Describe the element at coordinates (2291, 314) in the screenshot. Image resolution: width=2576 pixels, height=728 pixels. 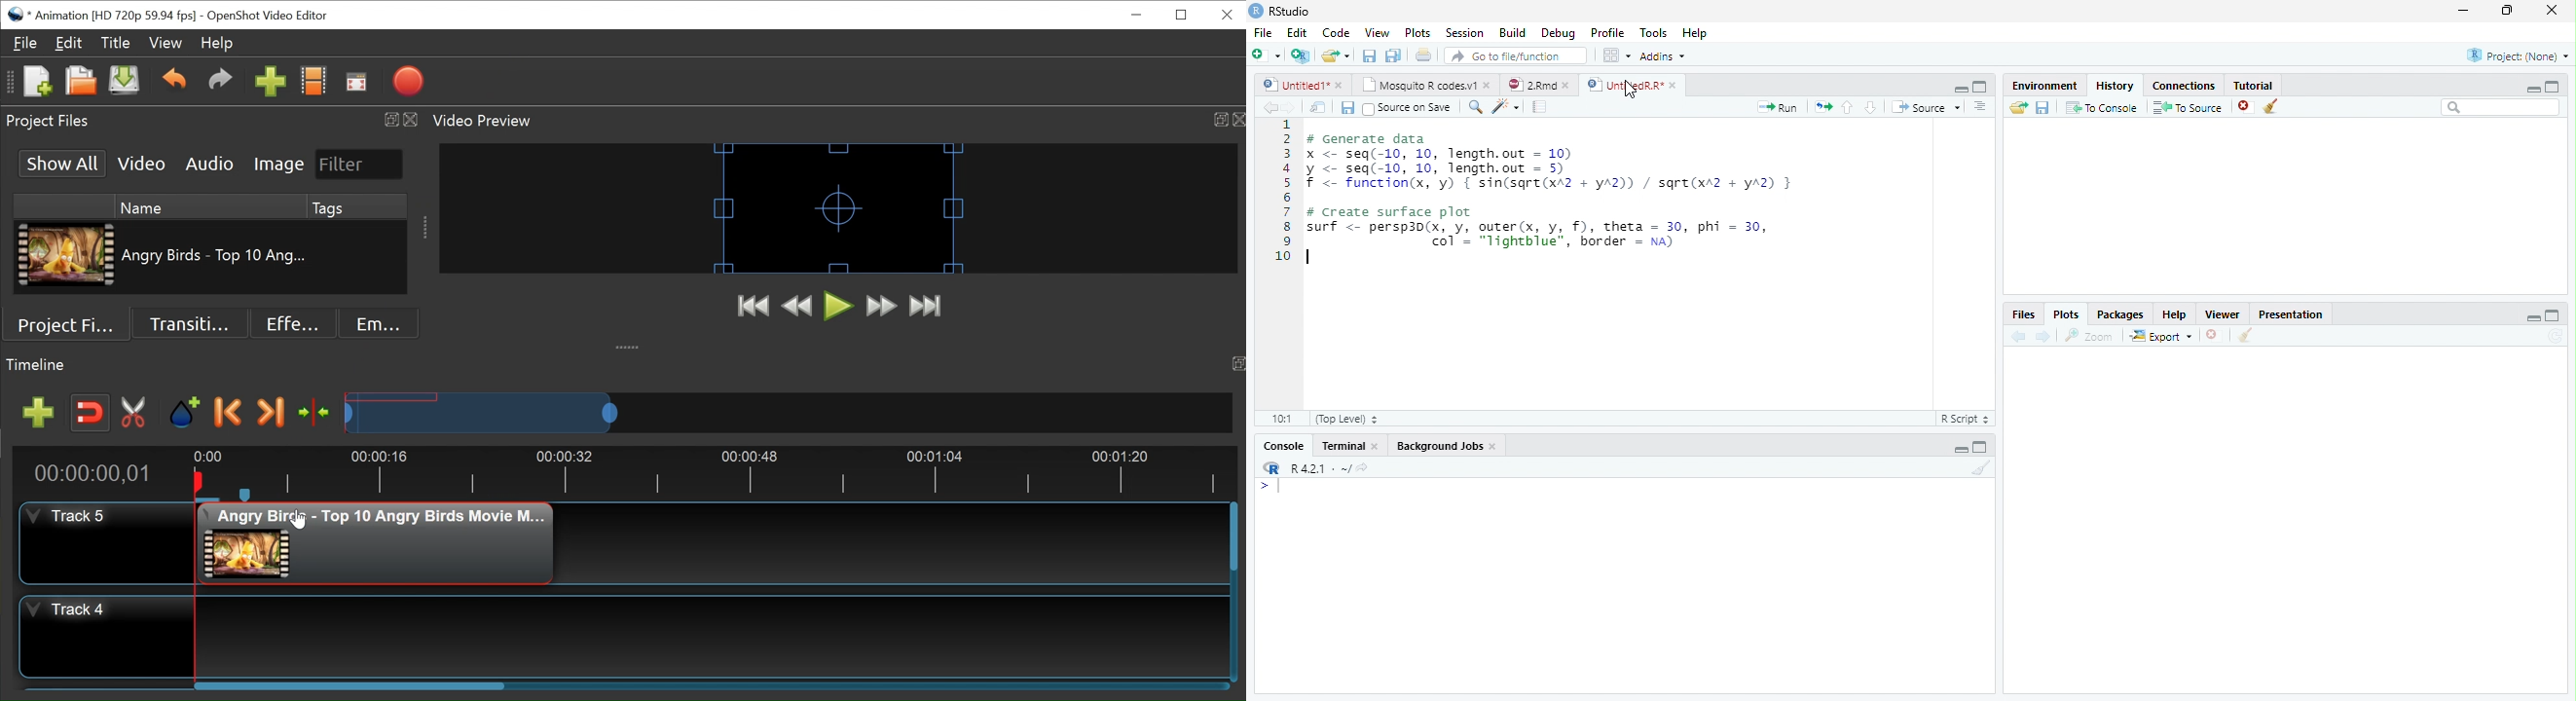
I see `Presentation` at that location.